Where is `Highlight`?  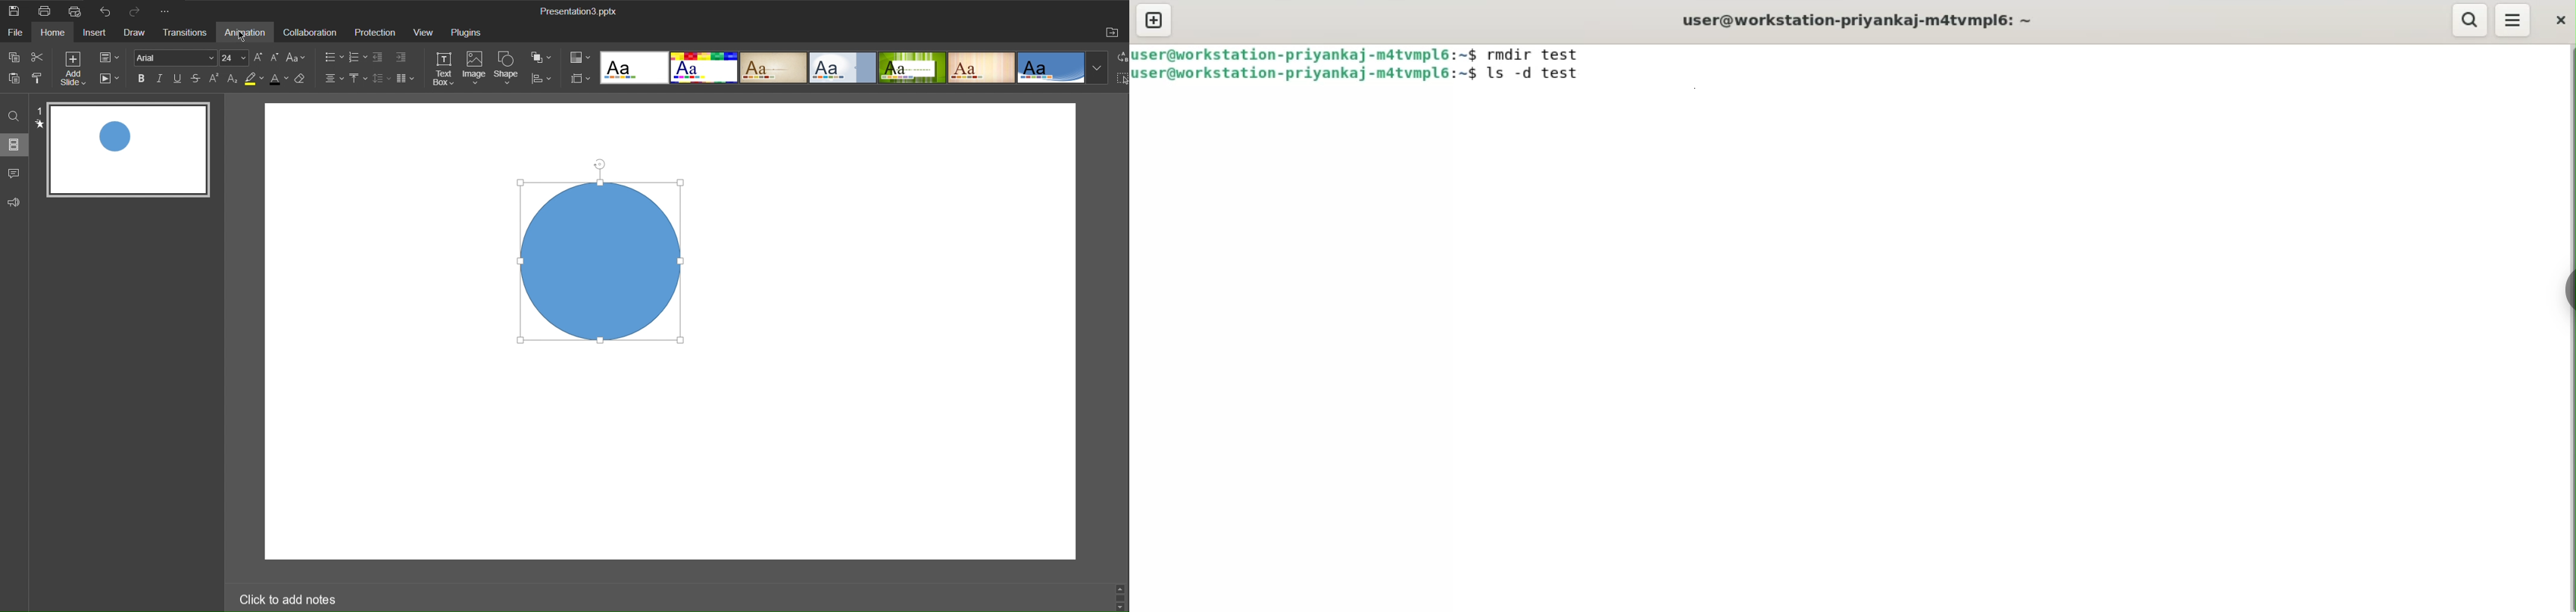 Highlight is located at coordinates (254, 80).